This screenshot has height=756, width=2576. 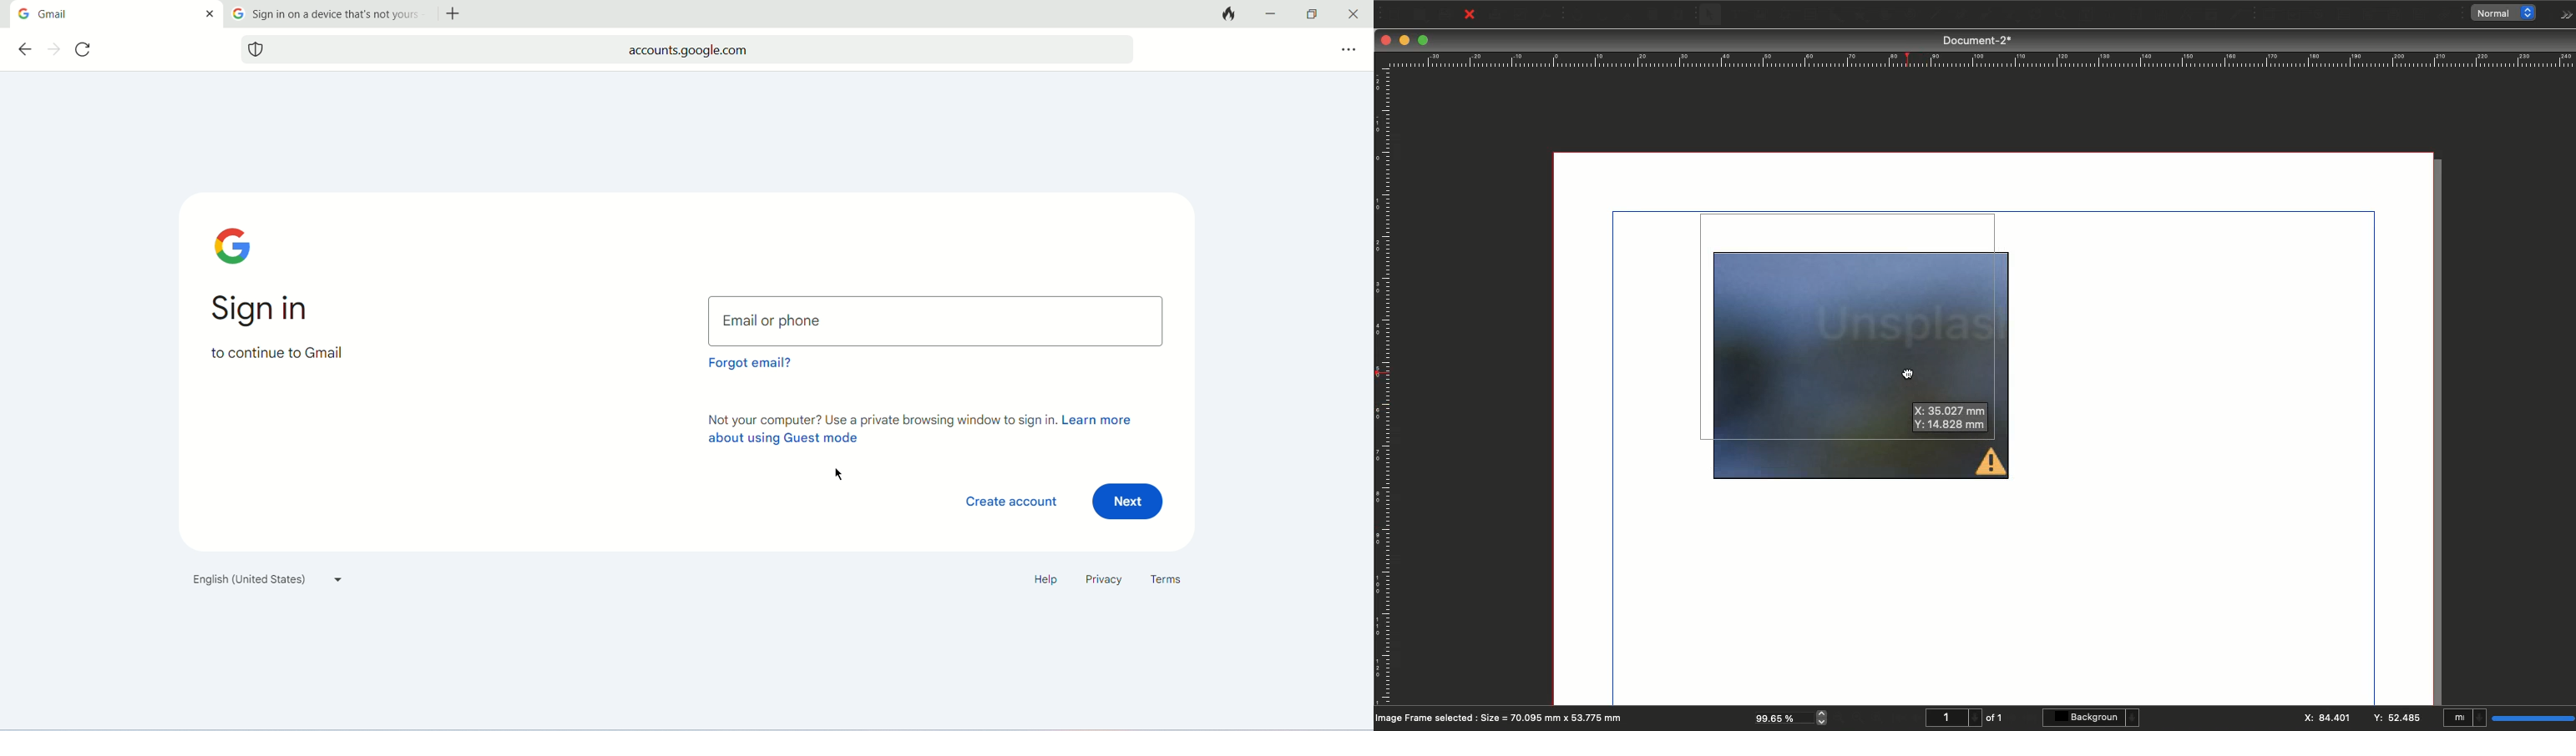 What do you see at coordinates (1809, 16) in the screenshot?
I see `Table` at bounding box center [1809, 16].